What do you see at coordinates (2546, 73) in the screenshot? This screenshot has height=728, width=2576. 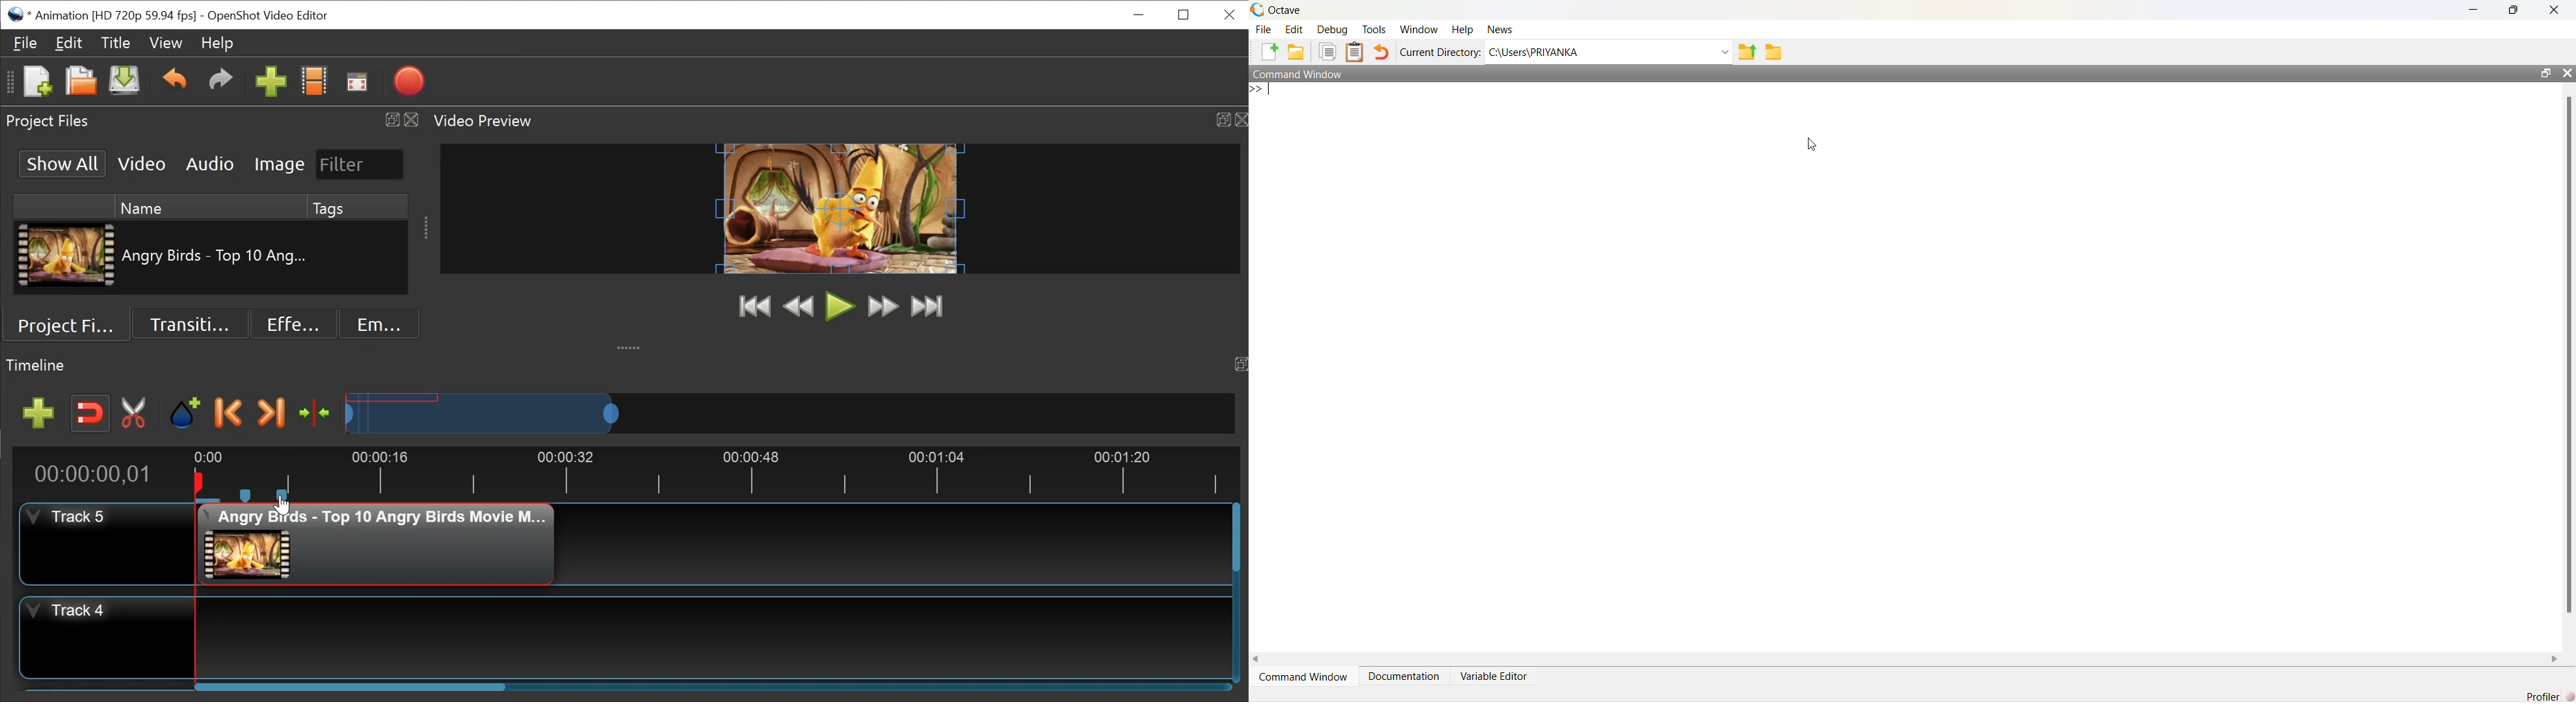 I see `open in separate window` at bounding box center [2546, 73].